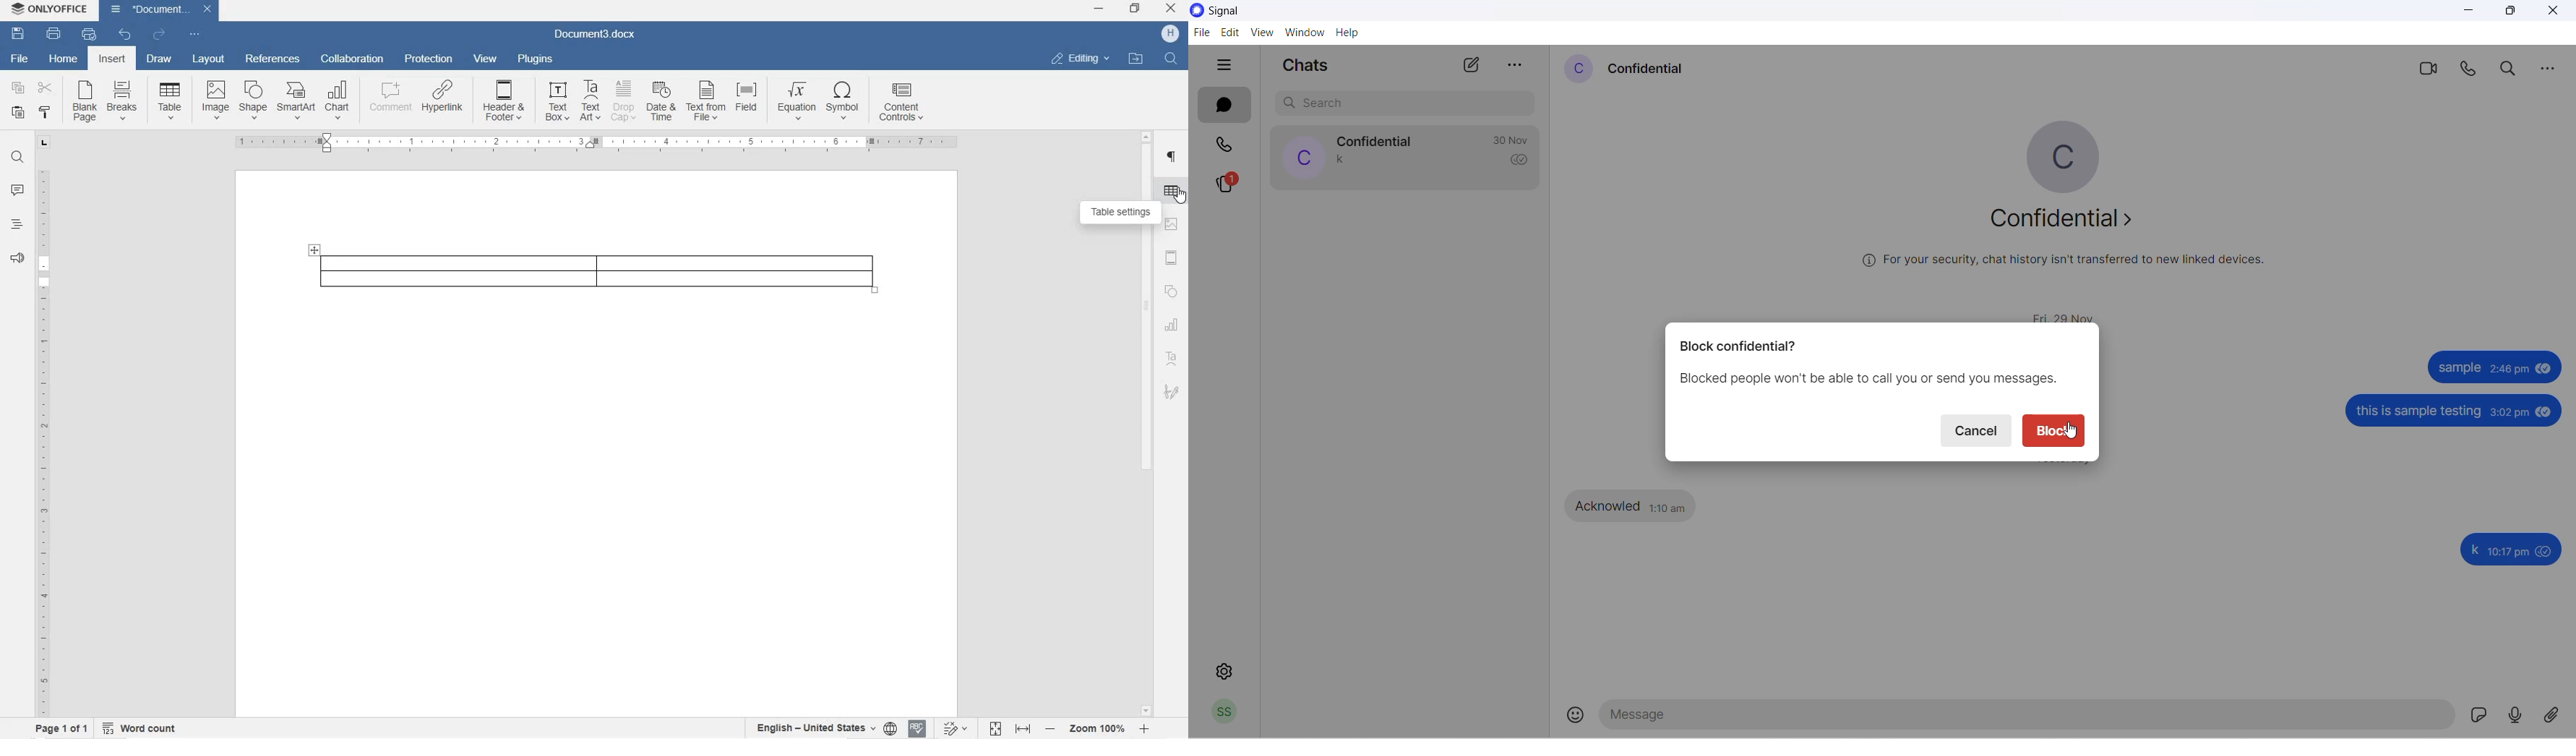 The image size is (2576, 756). I want to click on REDO, so click(158, 34).